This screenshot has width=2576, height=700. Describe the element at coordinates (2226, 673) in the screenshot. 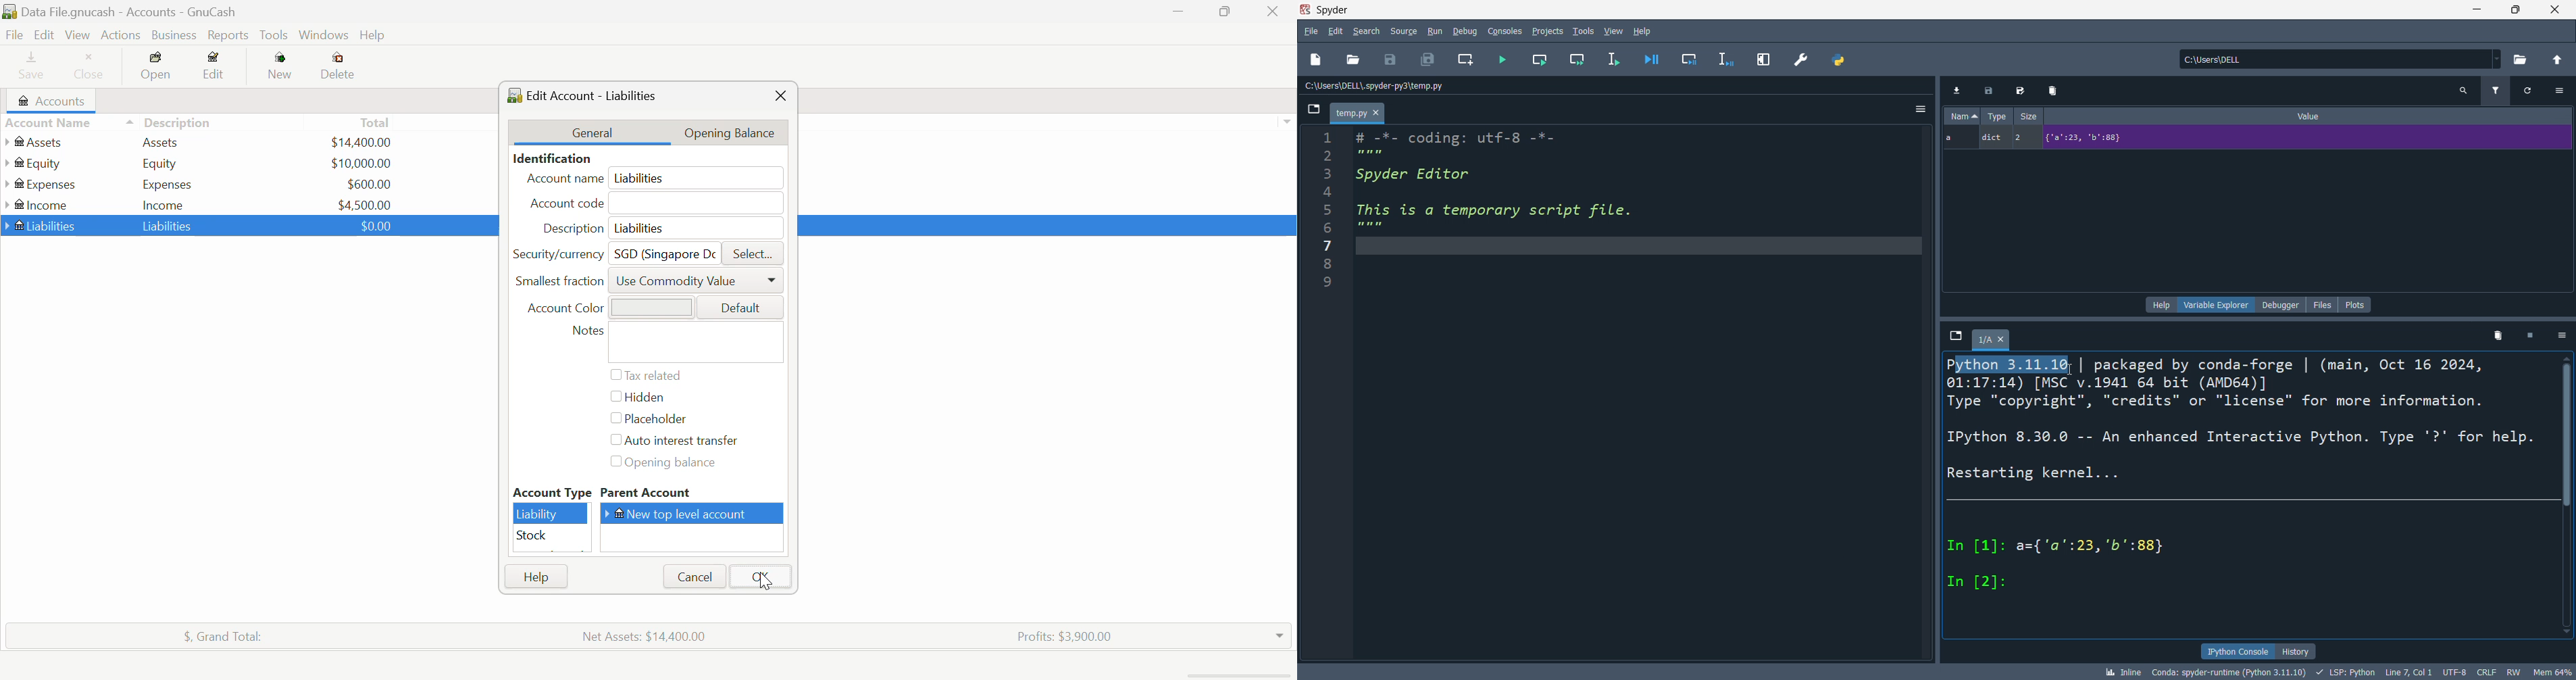

I see `conda: spyder-runtime (Python 3.11.10)` at that location.